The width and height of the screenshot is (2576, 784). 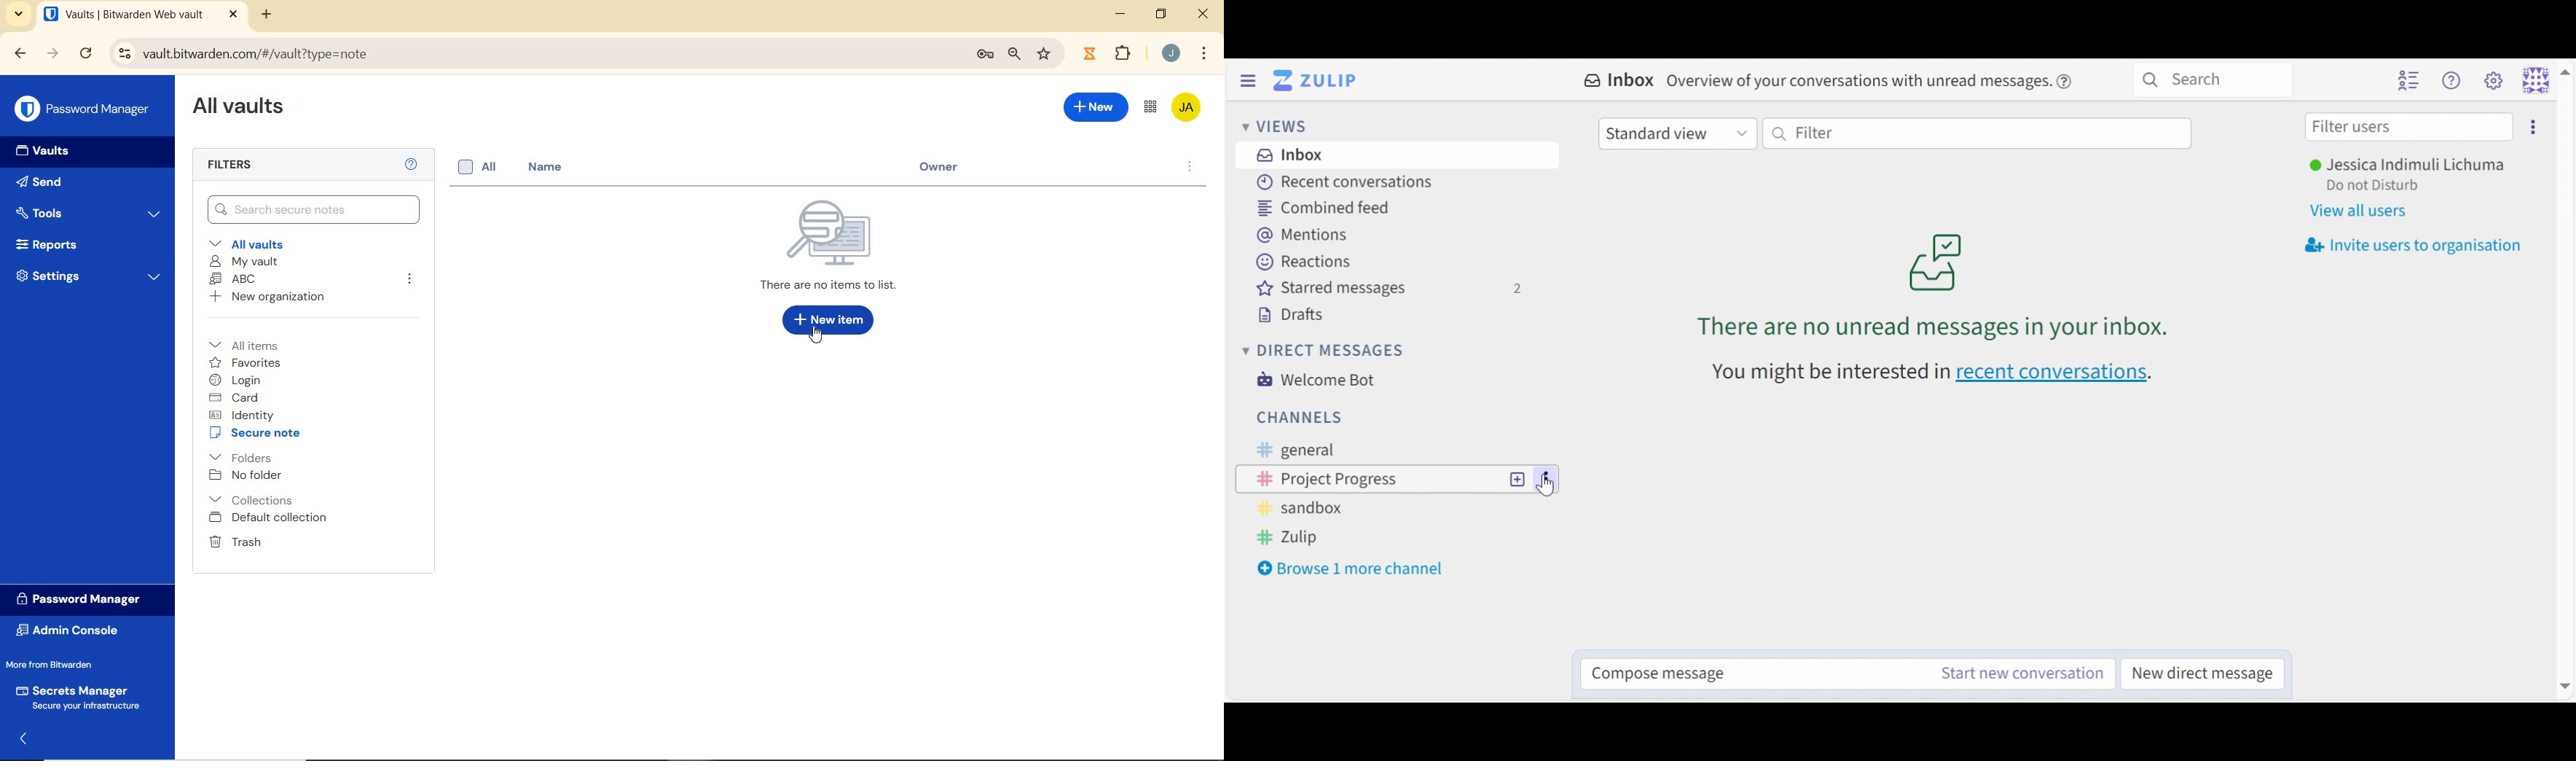 What do you see at coordinates (82, 697) in the screenshot?
I see `Secrets Manager` at bounding box center [82, 697].